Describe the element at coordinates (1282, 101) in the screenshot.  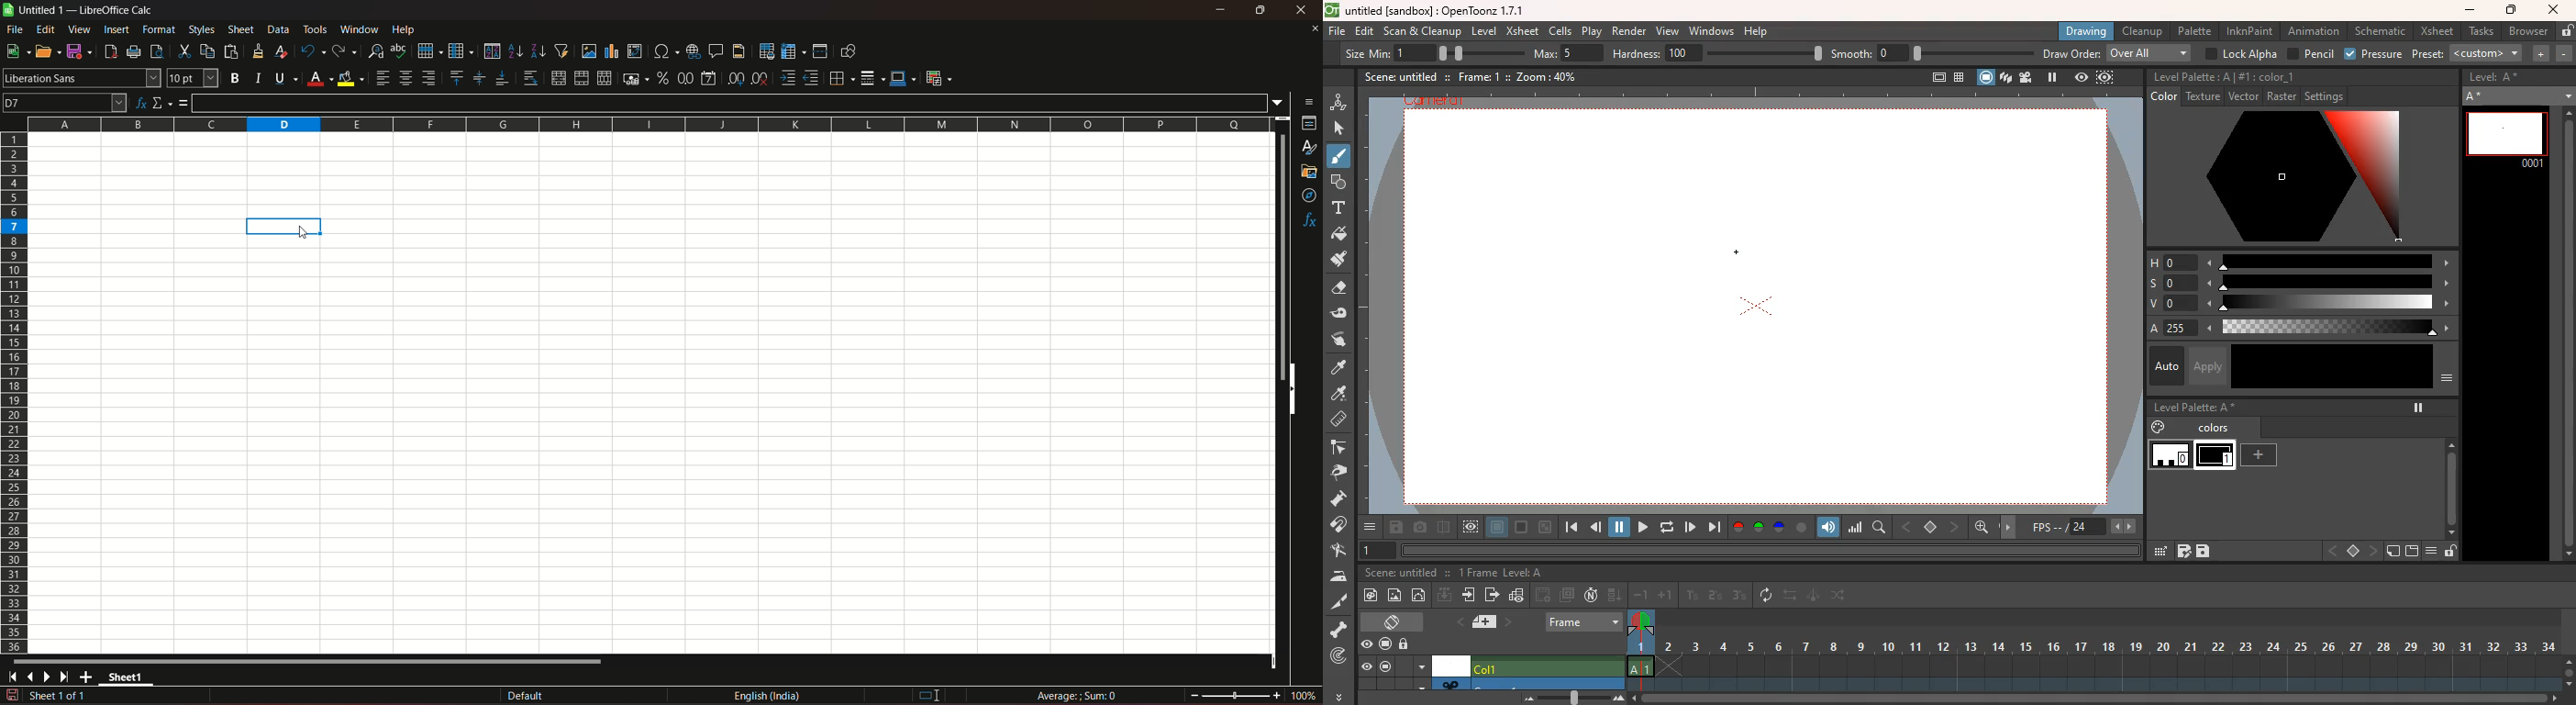
I see `expand formula bar` at that location.